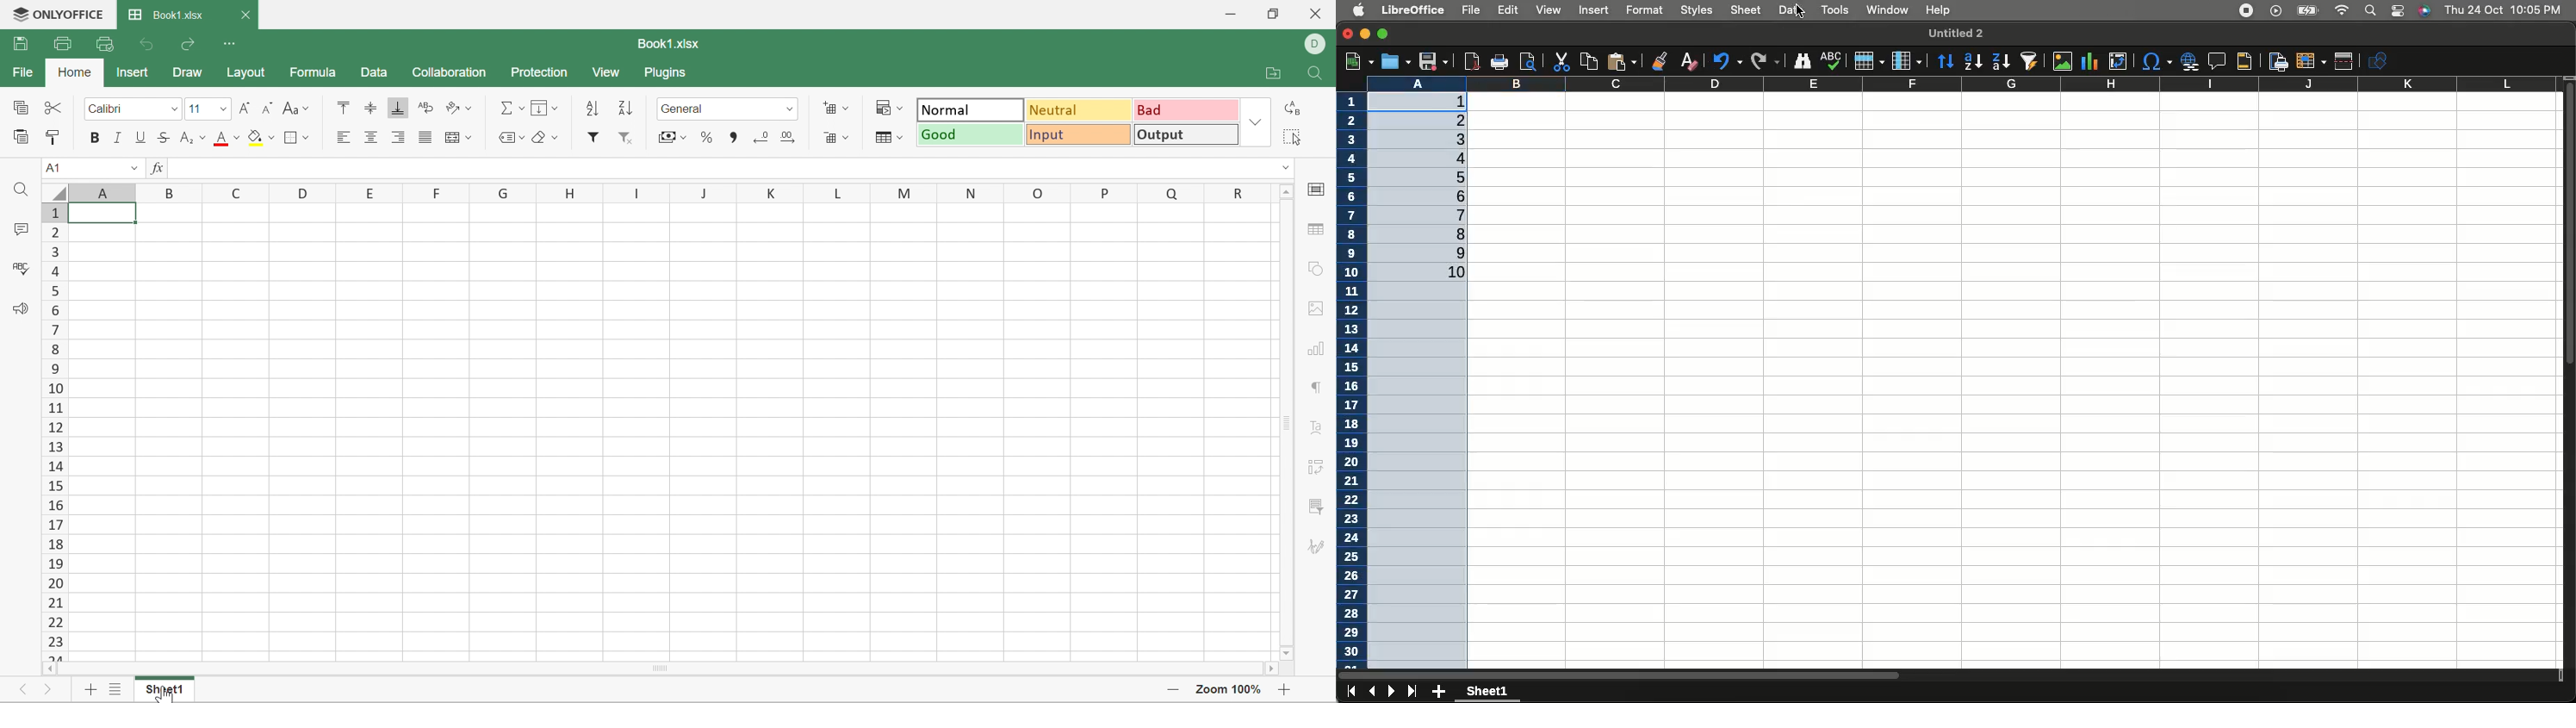 The width and height of the screenshot is (2576, 728). Describe the element at coordinates (55, 544) in the screenshot. I see `18` at that location.